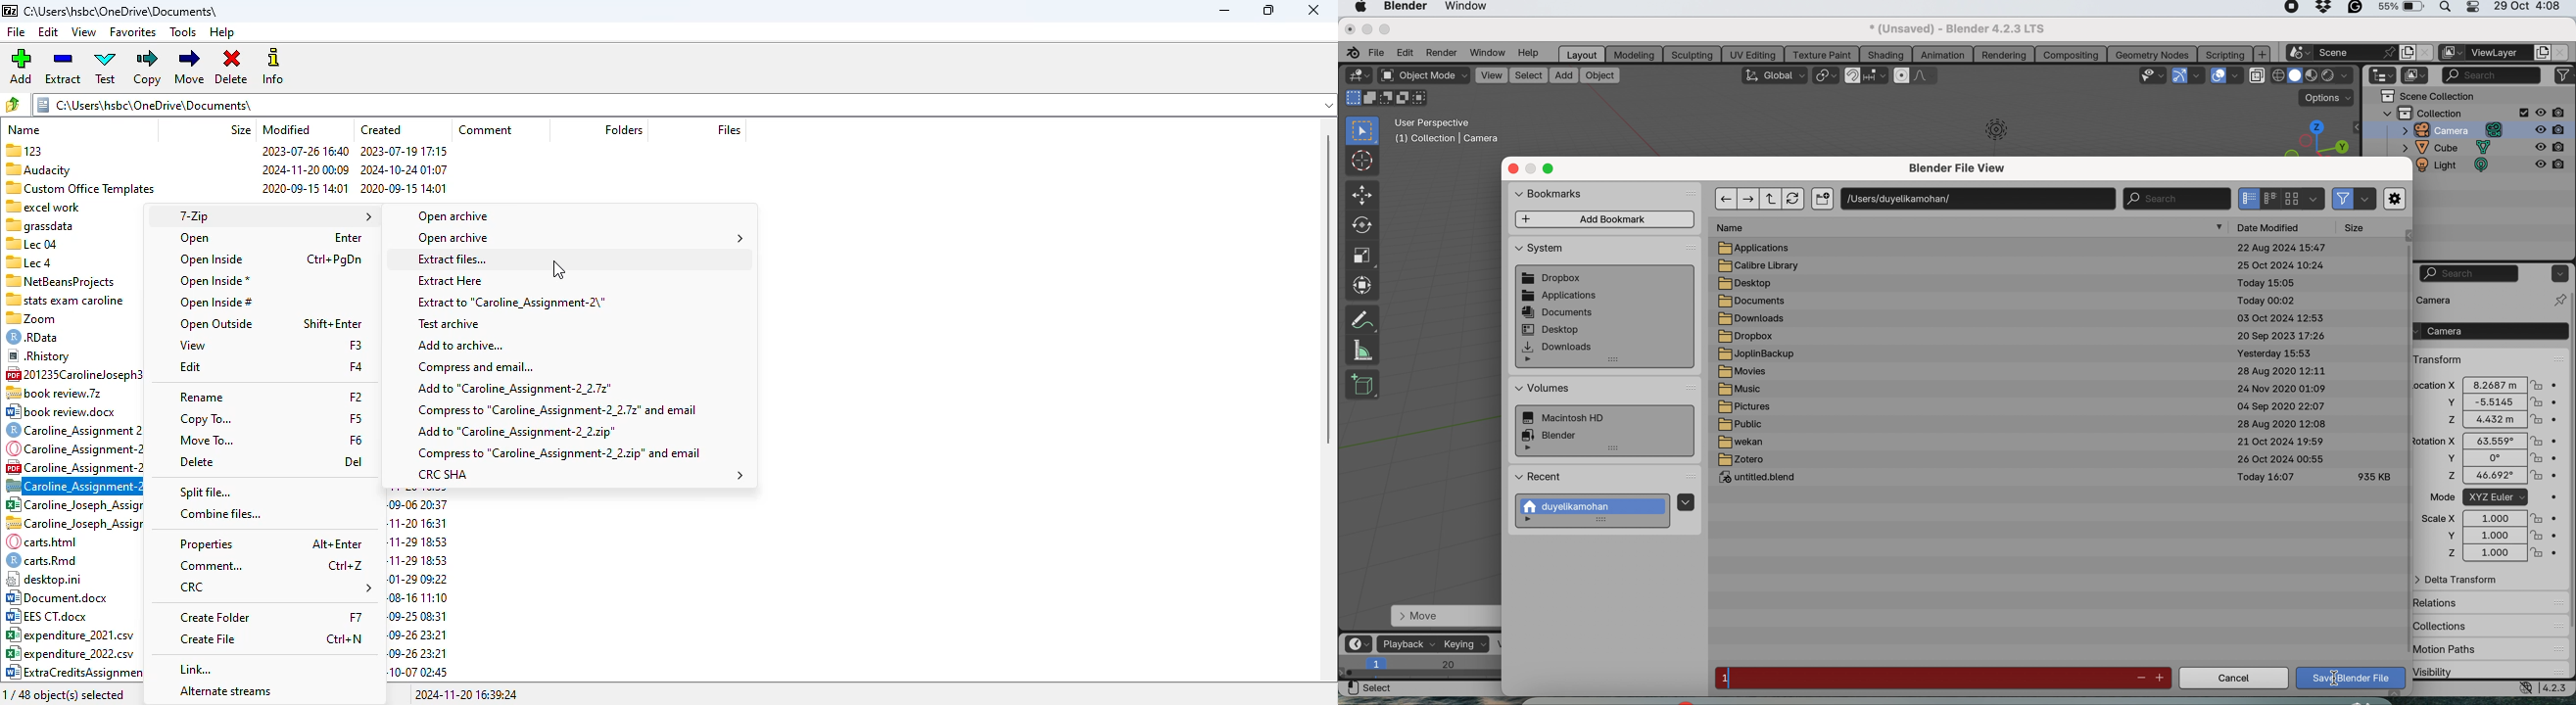 This screenshot has height=728, width=2576. What do you see at coordinates (1749, 197) in the screenshot?
I see `next folder` at bounding box center [1749, 197].